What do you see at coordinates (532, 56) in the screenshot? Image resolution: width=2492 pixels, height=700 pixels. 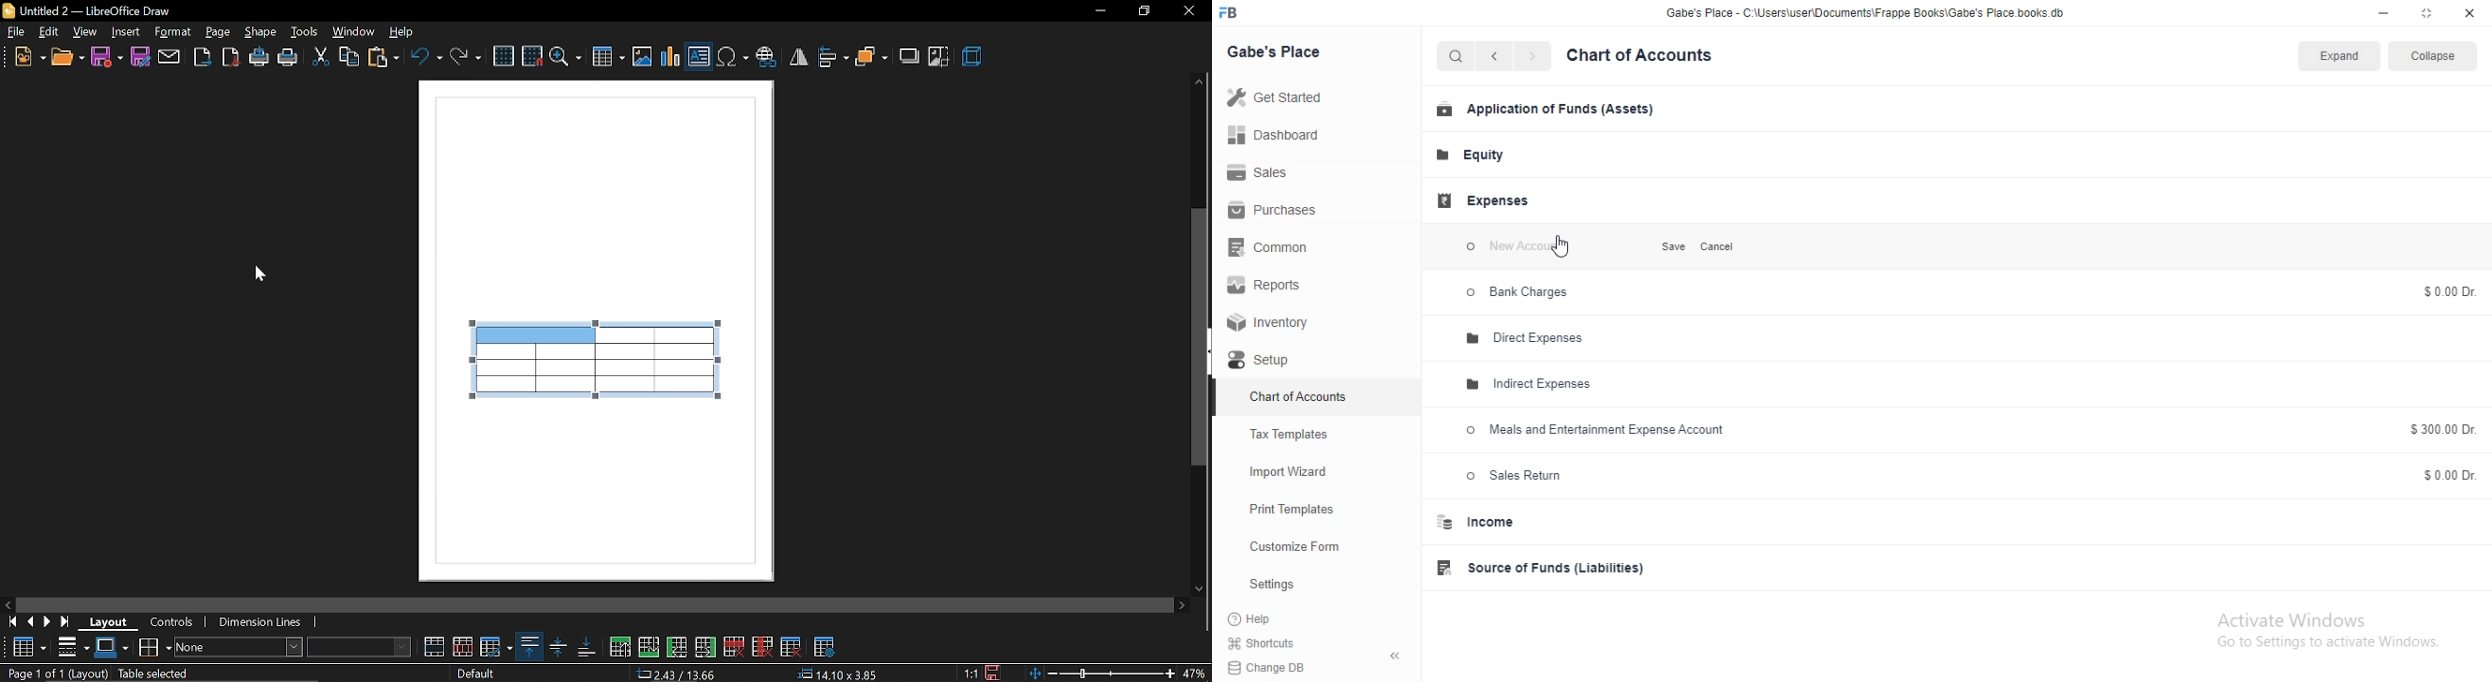 I see `snap to grid` at bounding box center [532, 56].